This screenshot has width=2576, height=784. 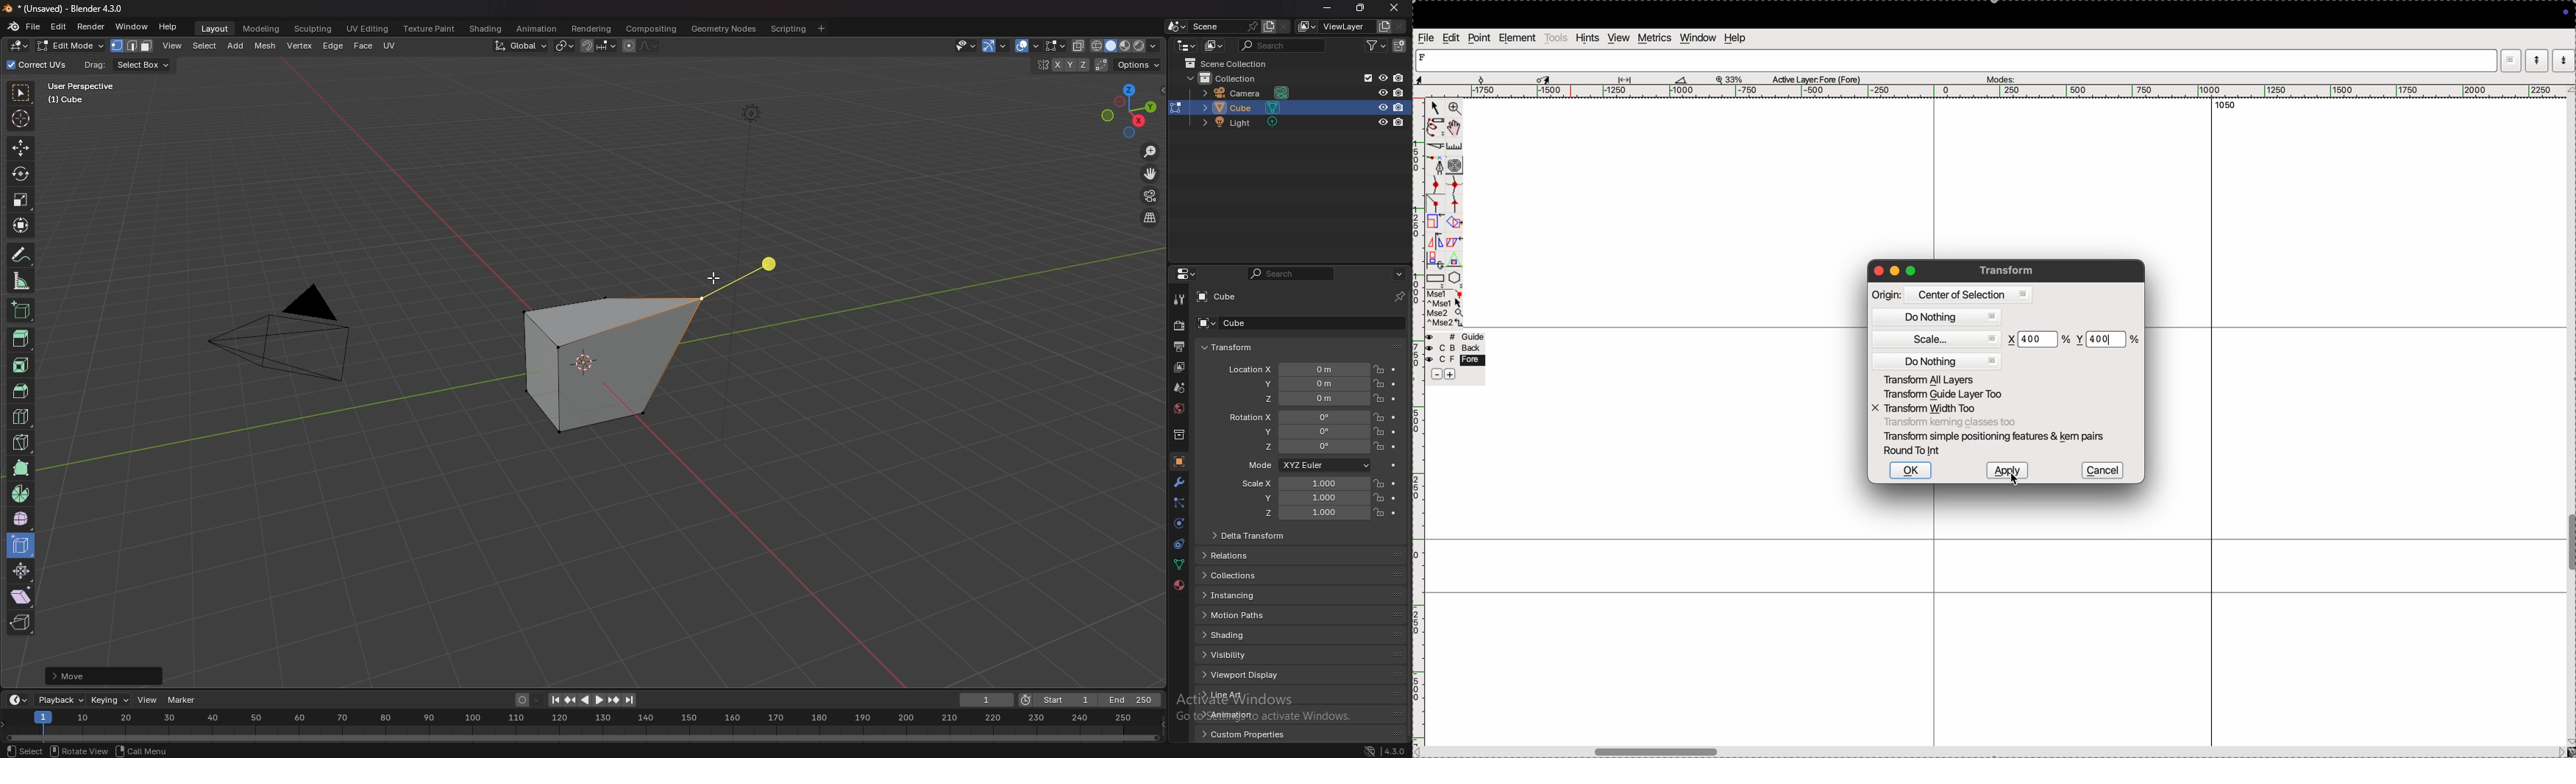 What do you see at coordinates (1181, 386) in the screenshot?
I see `scene` at bounding box center [1181, 386].